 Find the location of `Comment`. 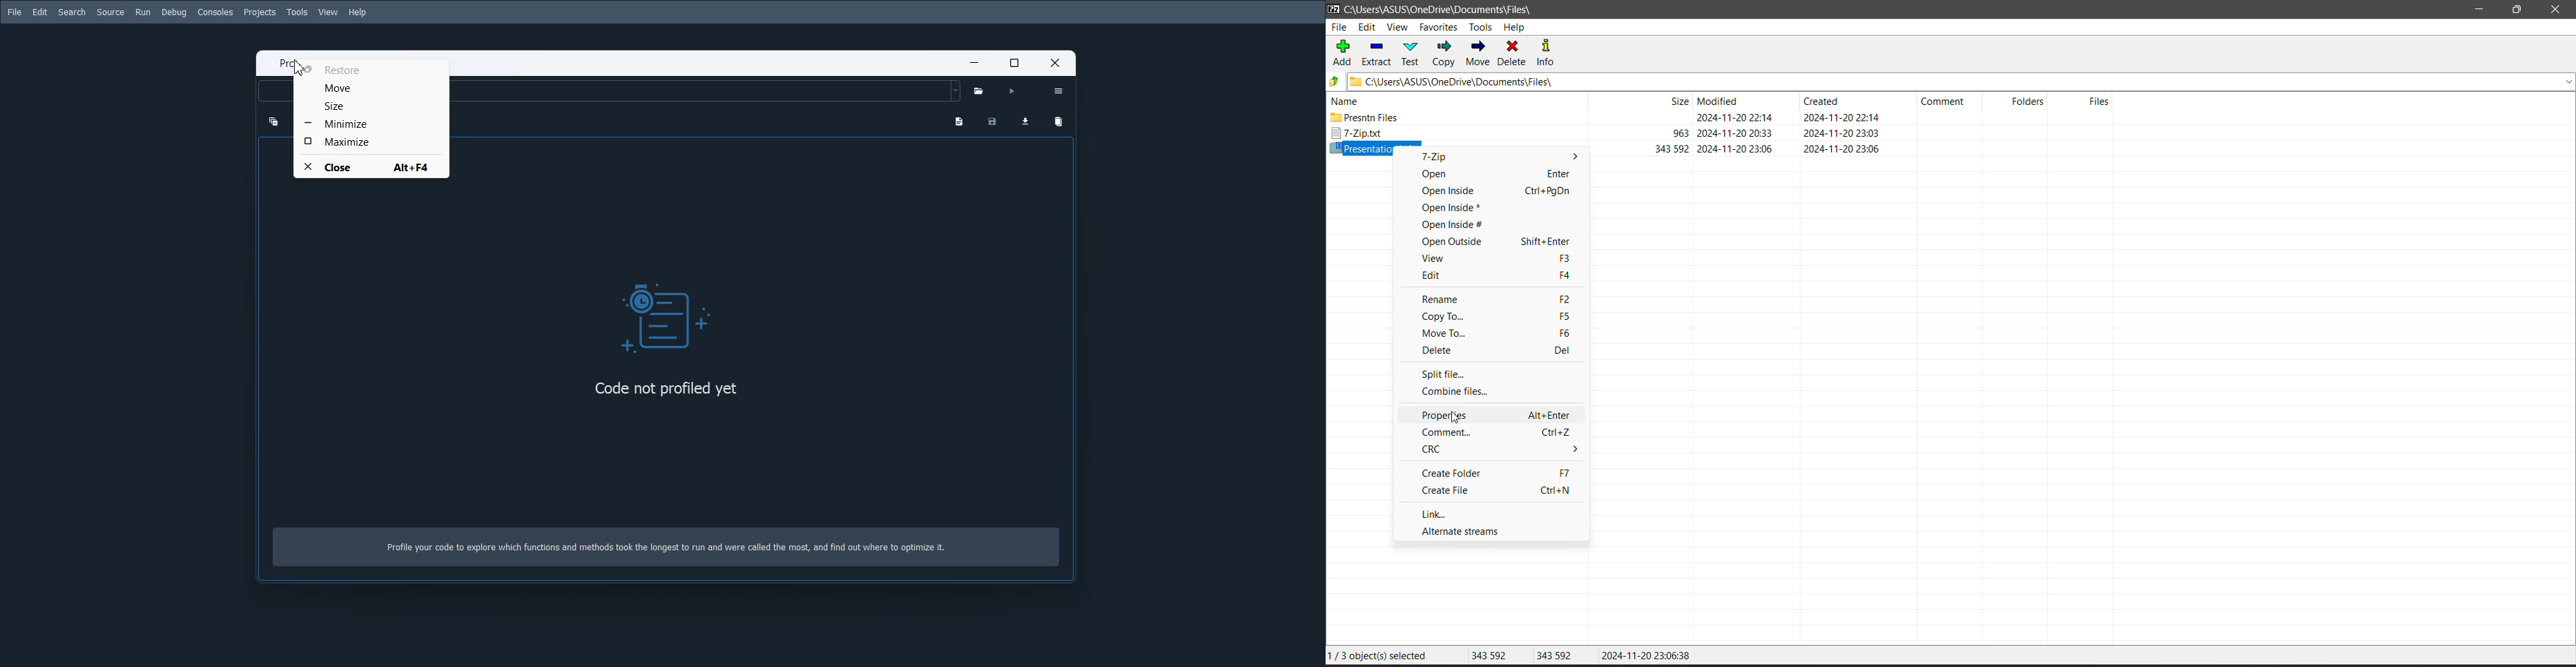

Comment is located at coordinates (1488, 433).